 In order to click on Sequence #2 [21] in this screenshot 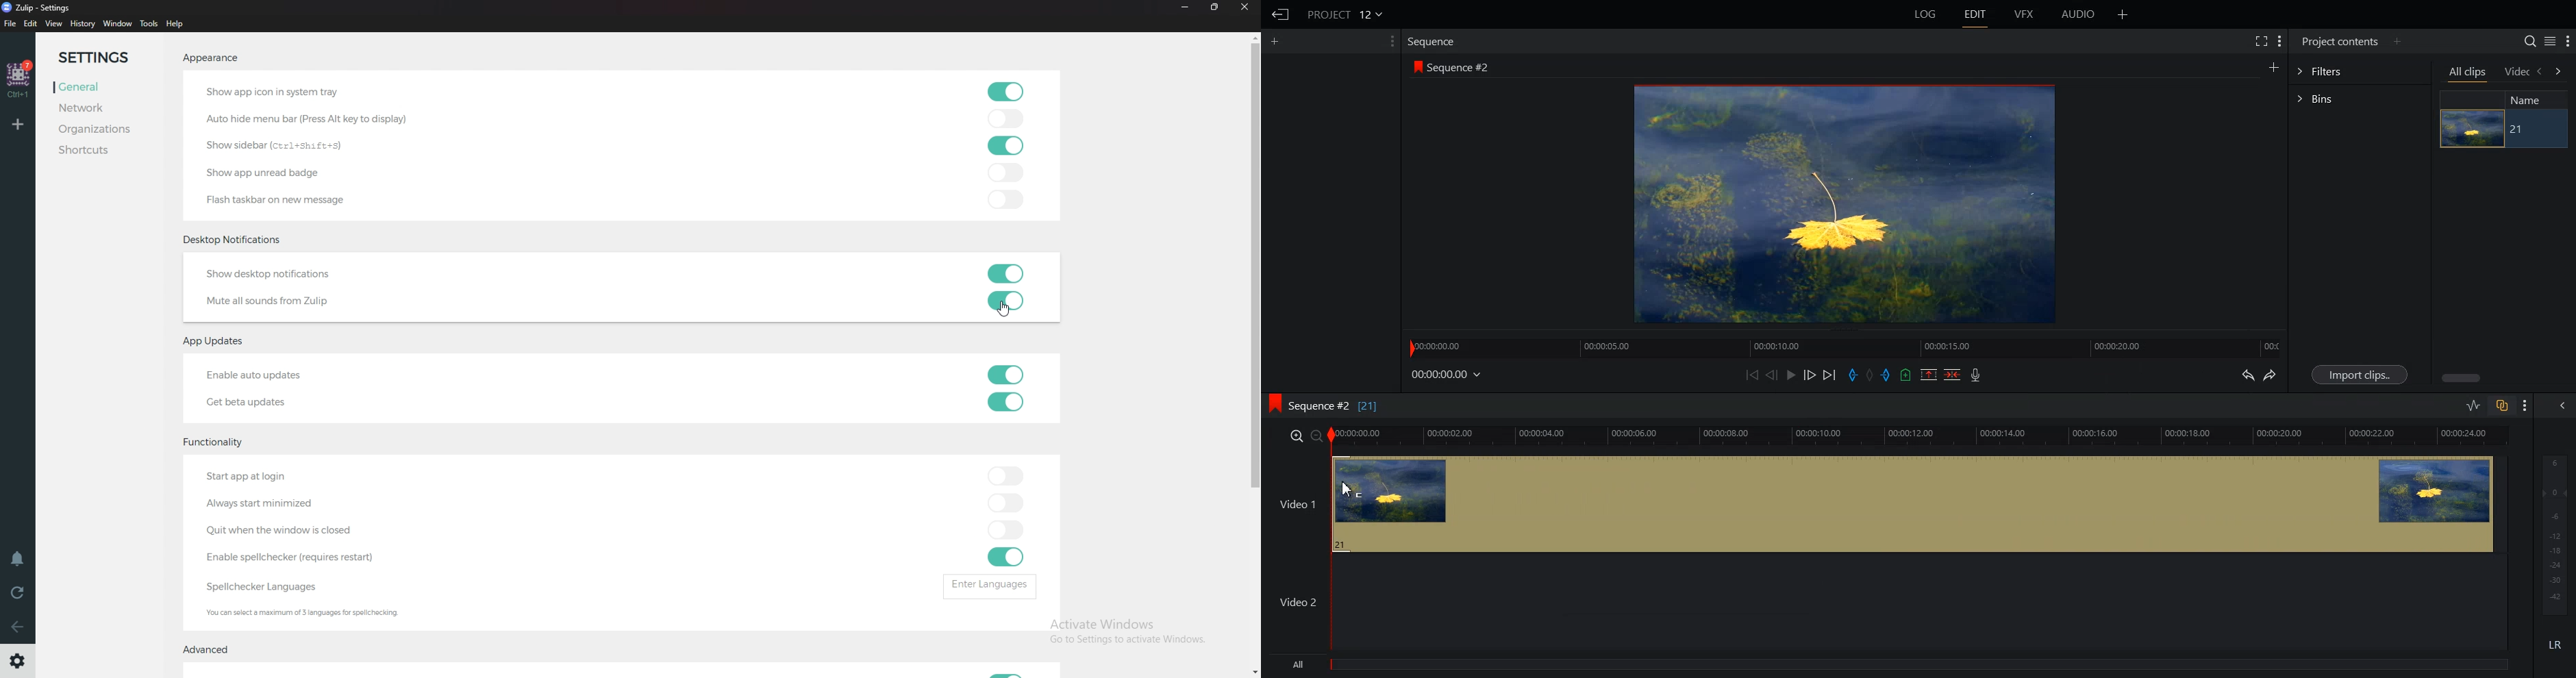, I will do `click(1336, 404)`.